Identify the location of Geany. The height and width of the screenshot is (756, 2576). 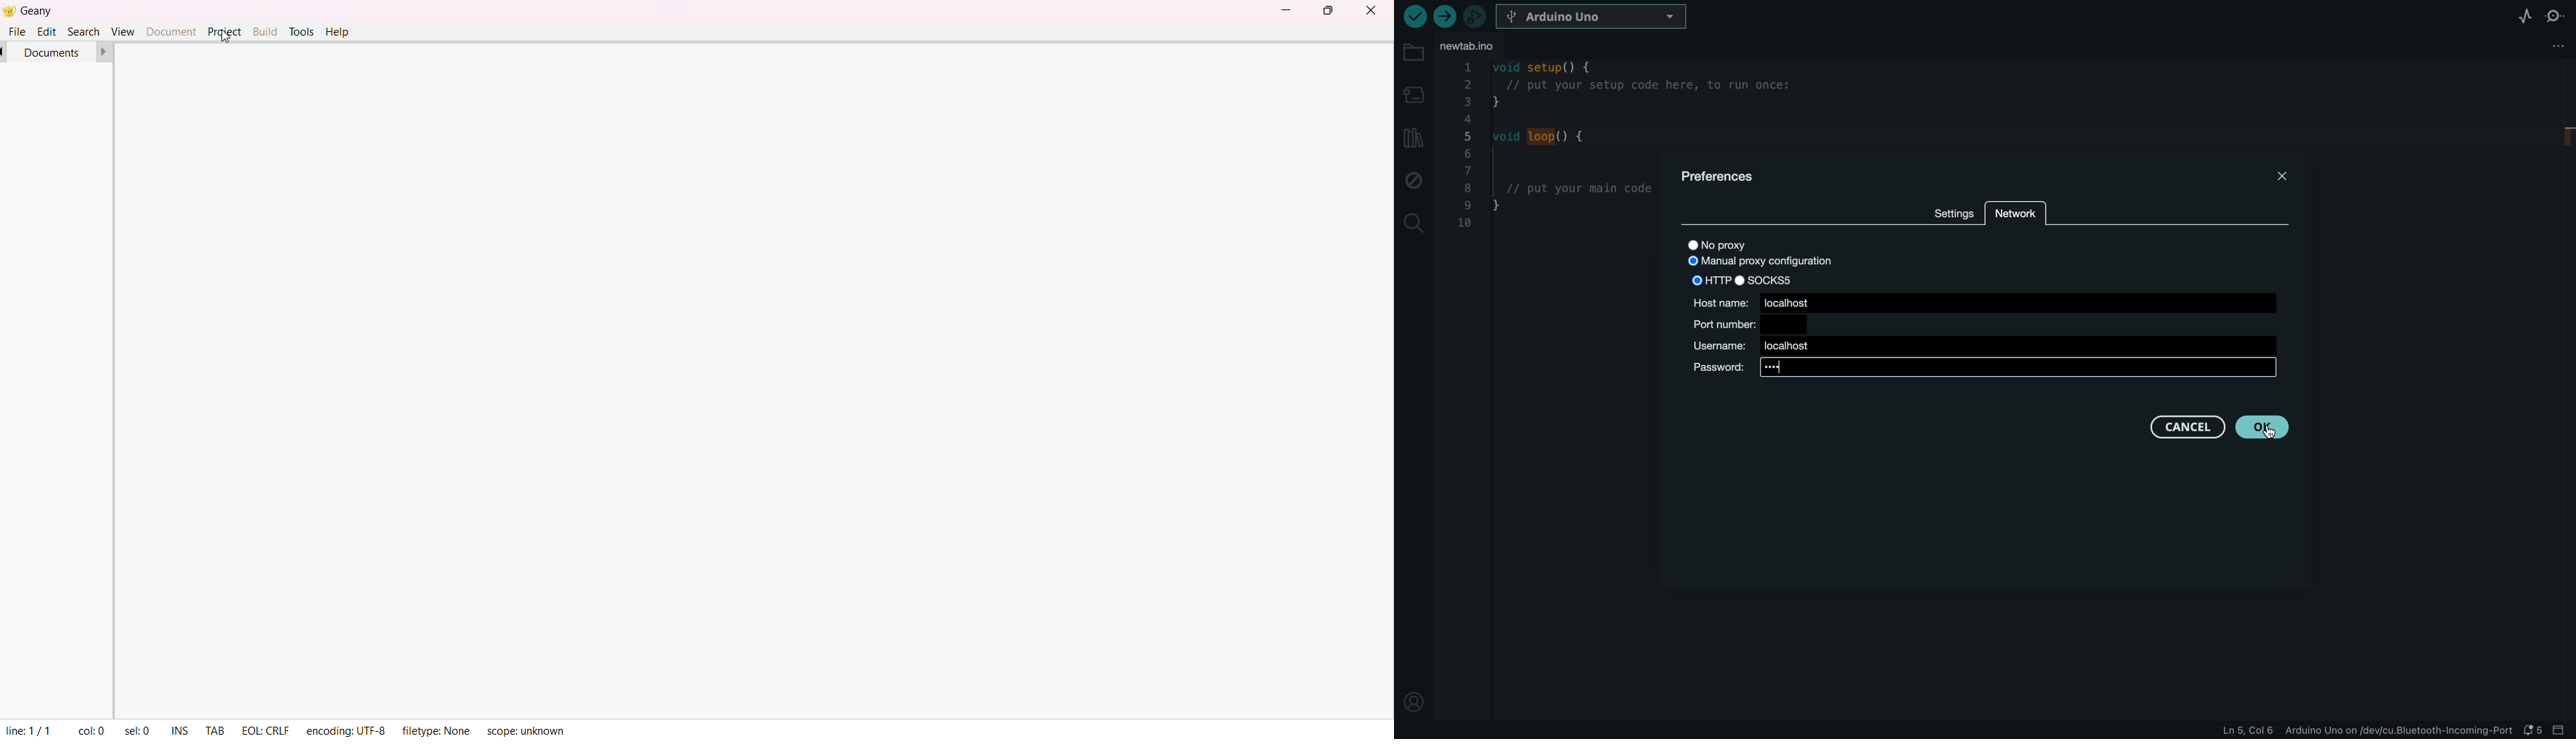
(50, 9).